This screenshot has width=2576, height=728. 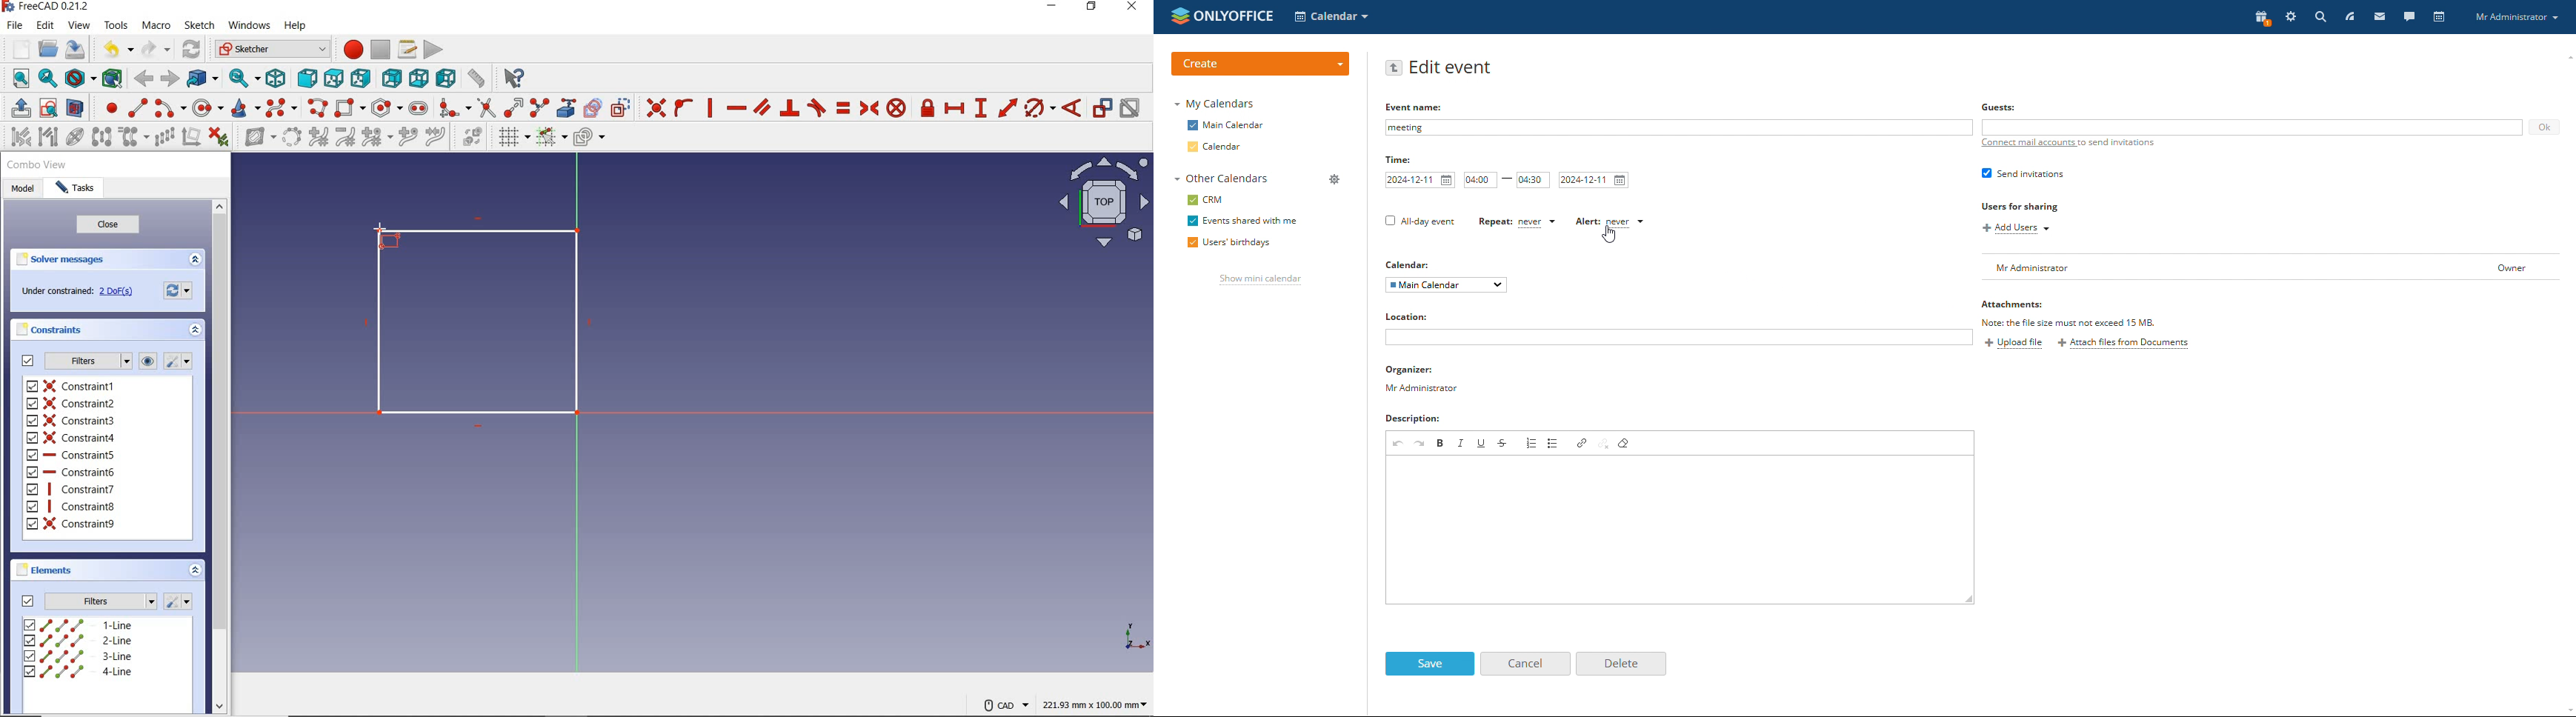 What do you see at coordinates (2352, 16) in the screenshot?
I see `feed` at bounding box center [2352, 16].